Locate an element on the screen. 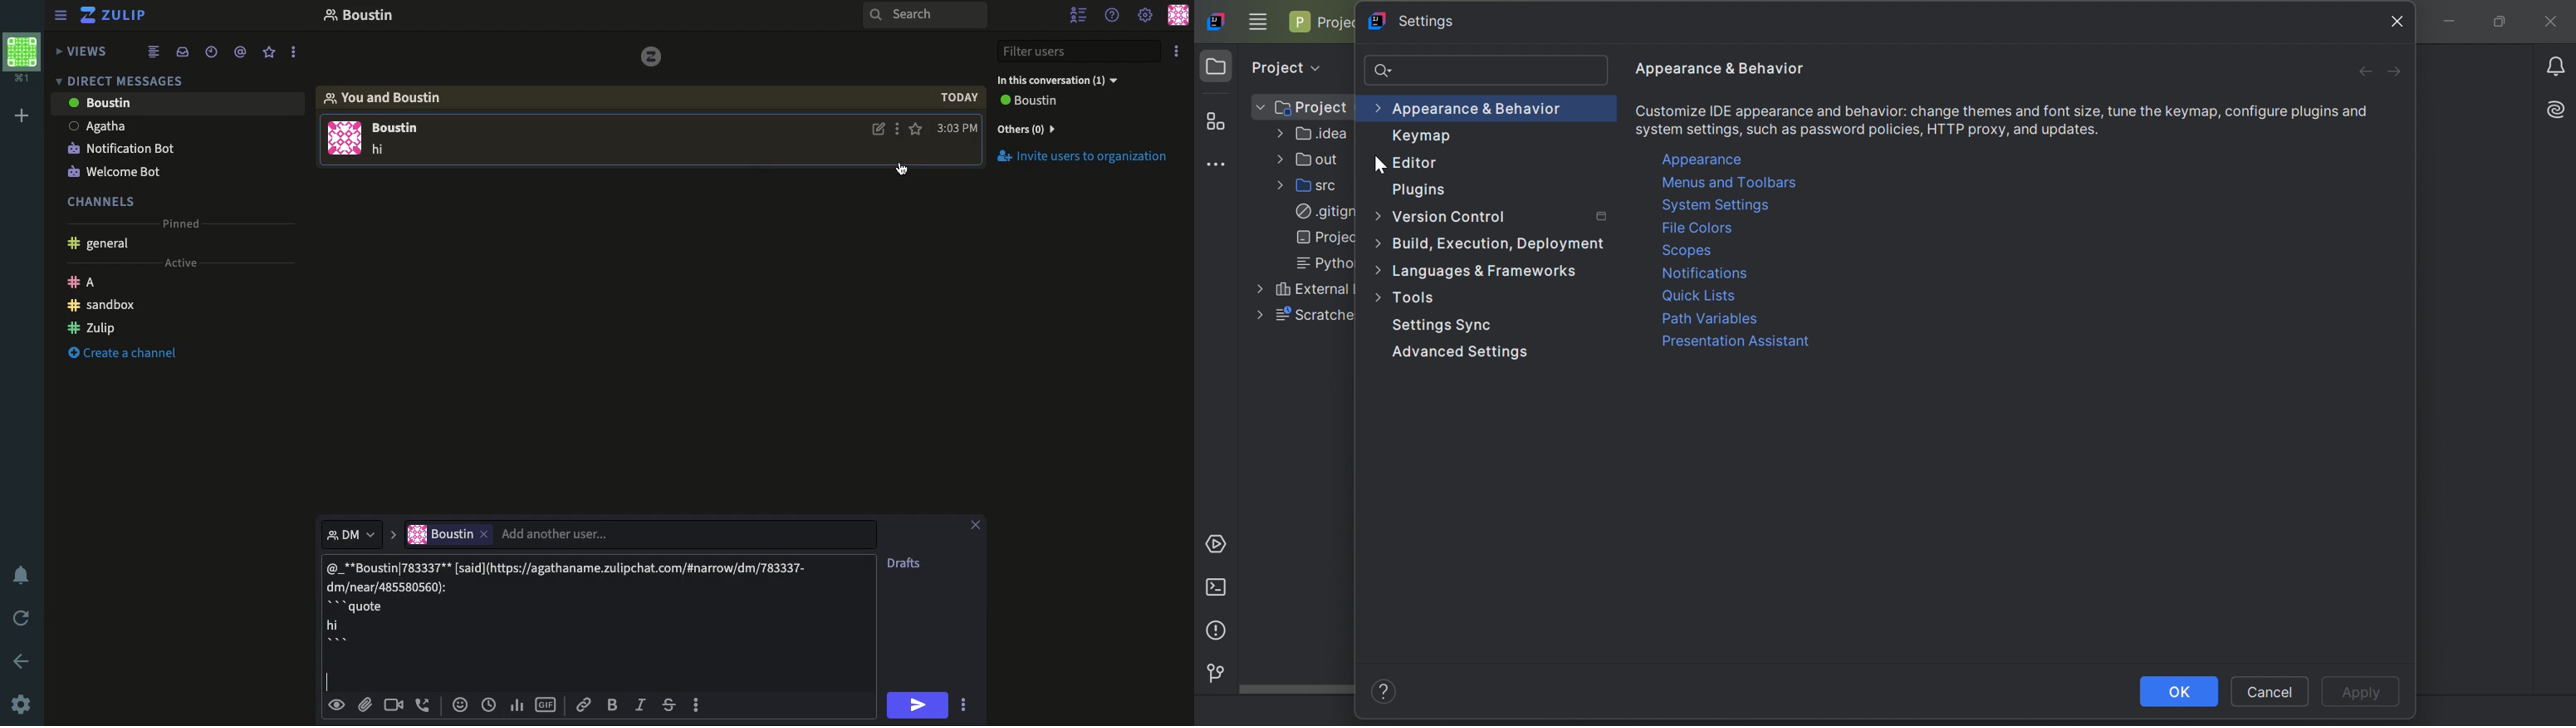 Image resolution: width=2576 pixels, height=728 pixels. Clear is located at coordinates (982, 523).